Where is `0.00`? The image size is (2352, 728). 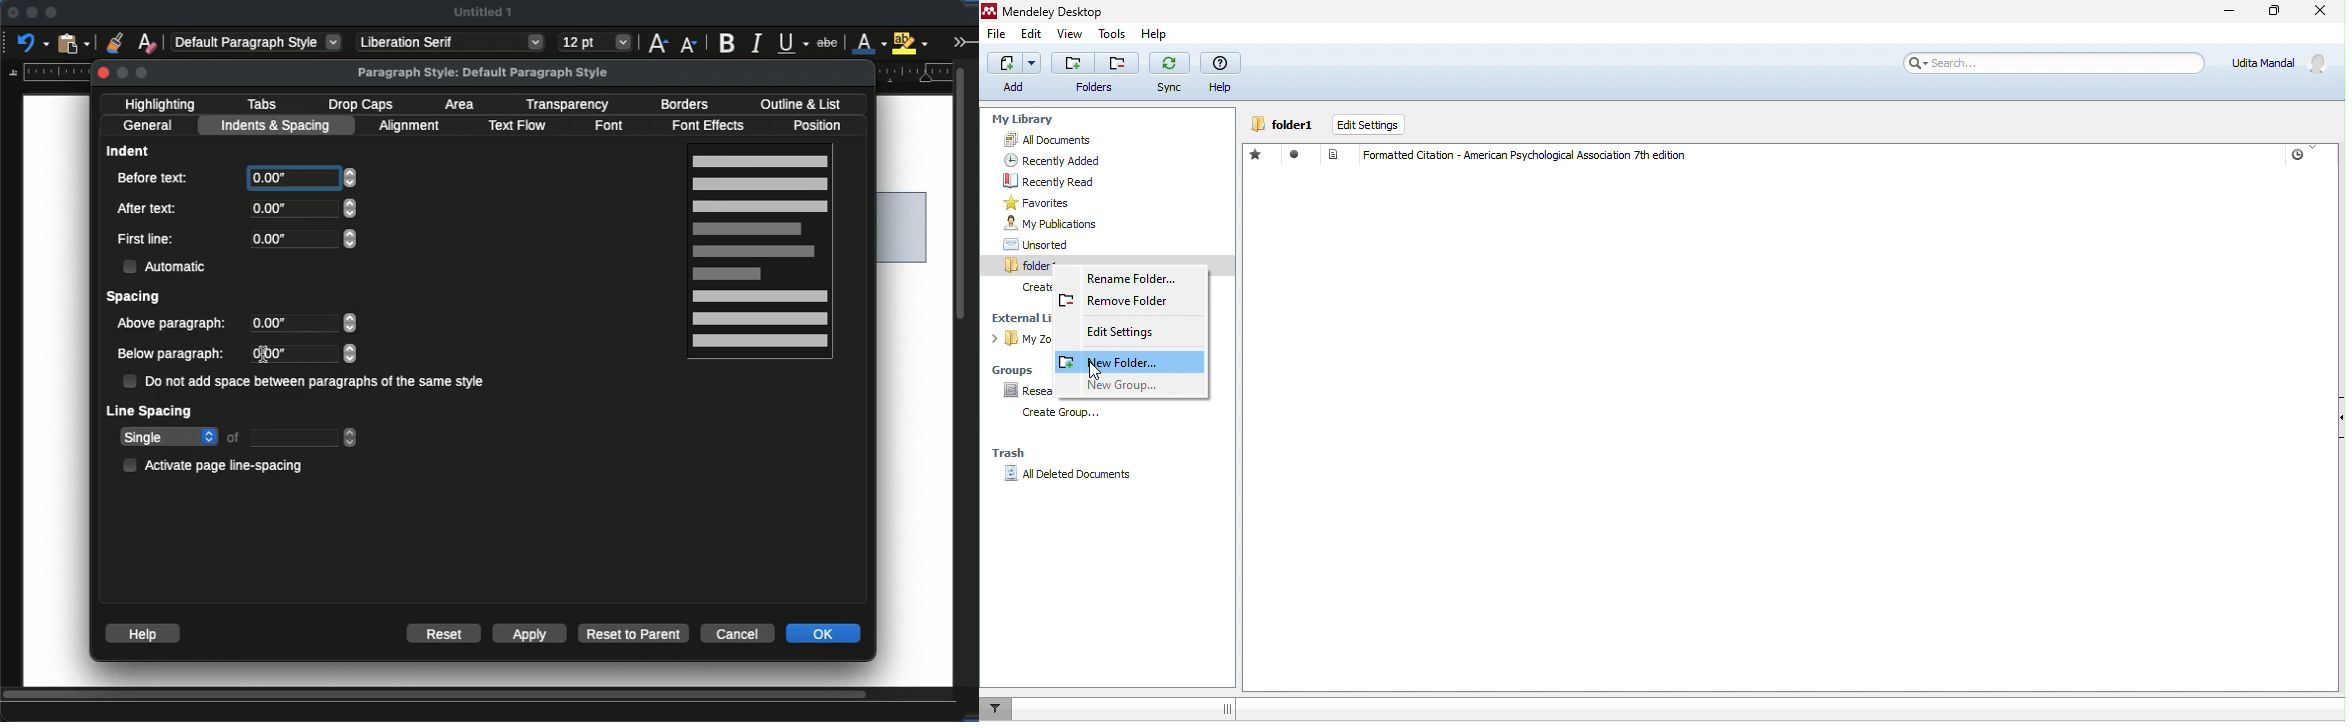 0.00 is located at coordinates (303, 178).